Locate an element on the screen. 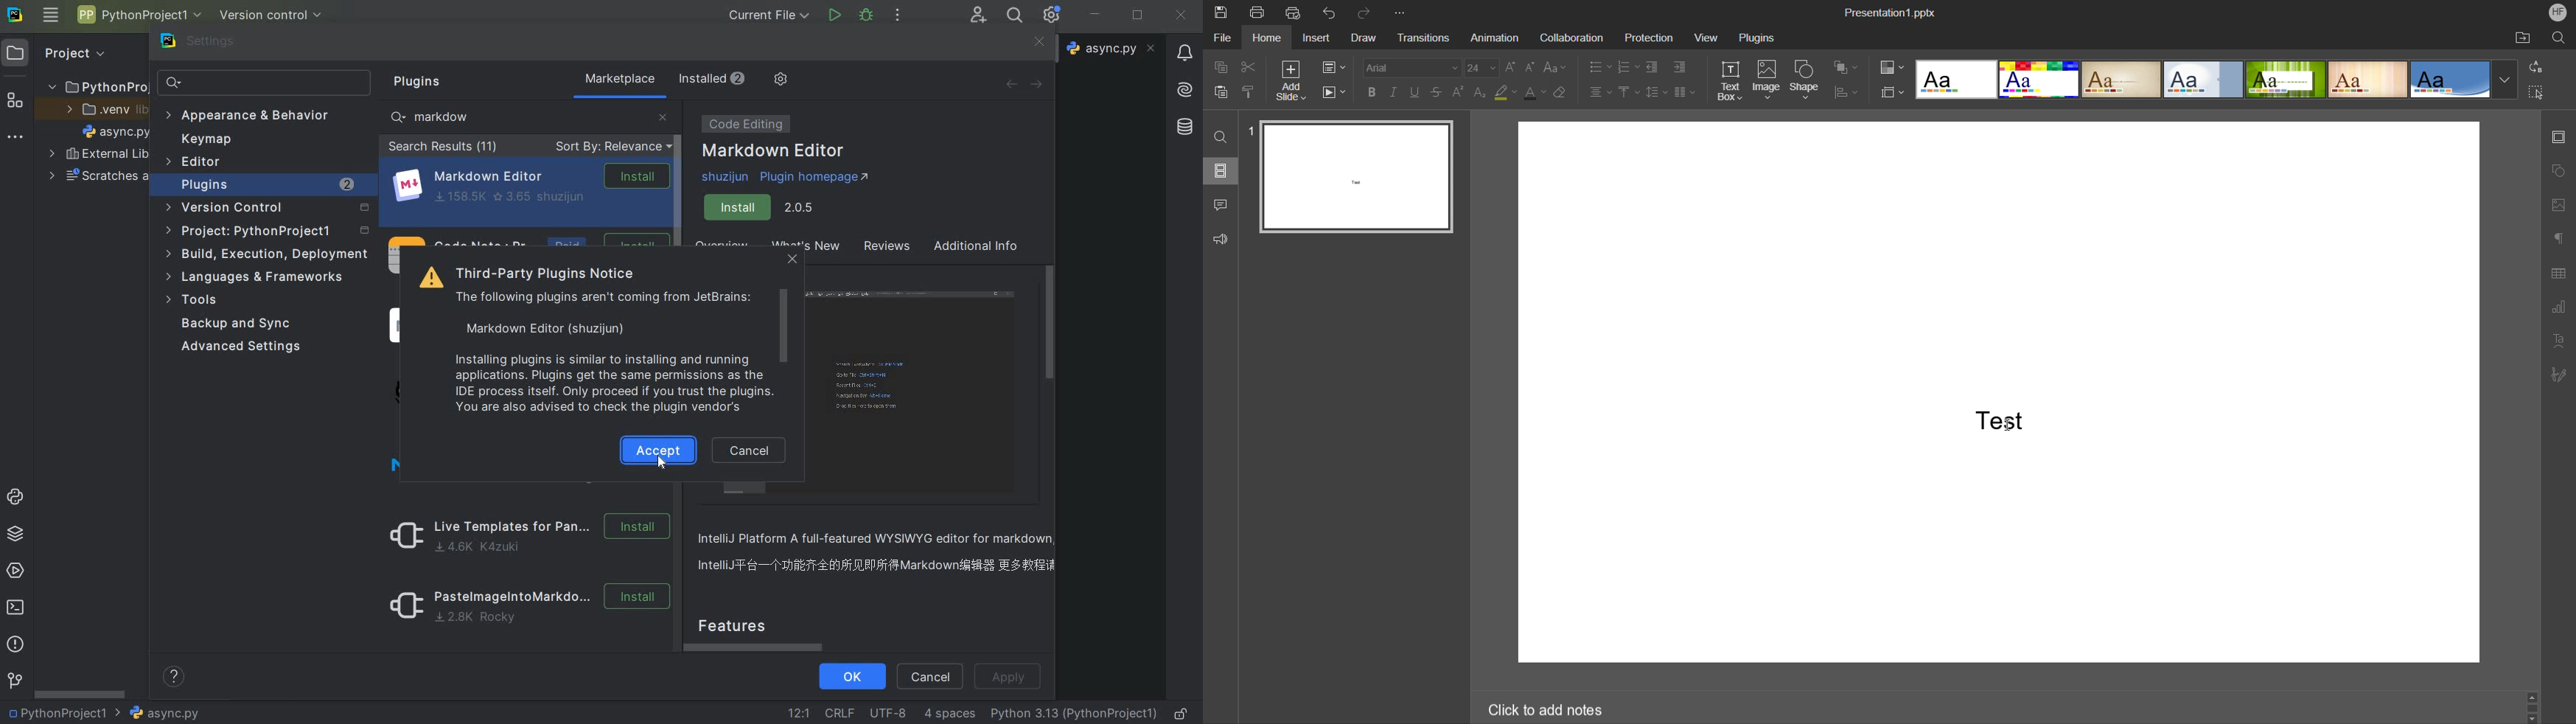 This screenshot has height=728, width=2576. Slide Settings is located at coordinates (2559, 139).